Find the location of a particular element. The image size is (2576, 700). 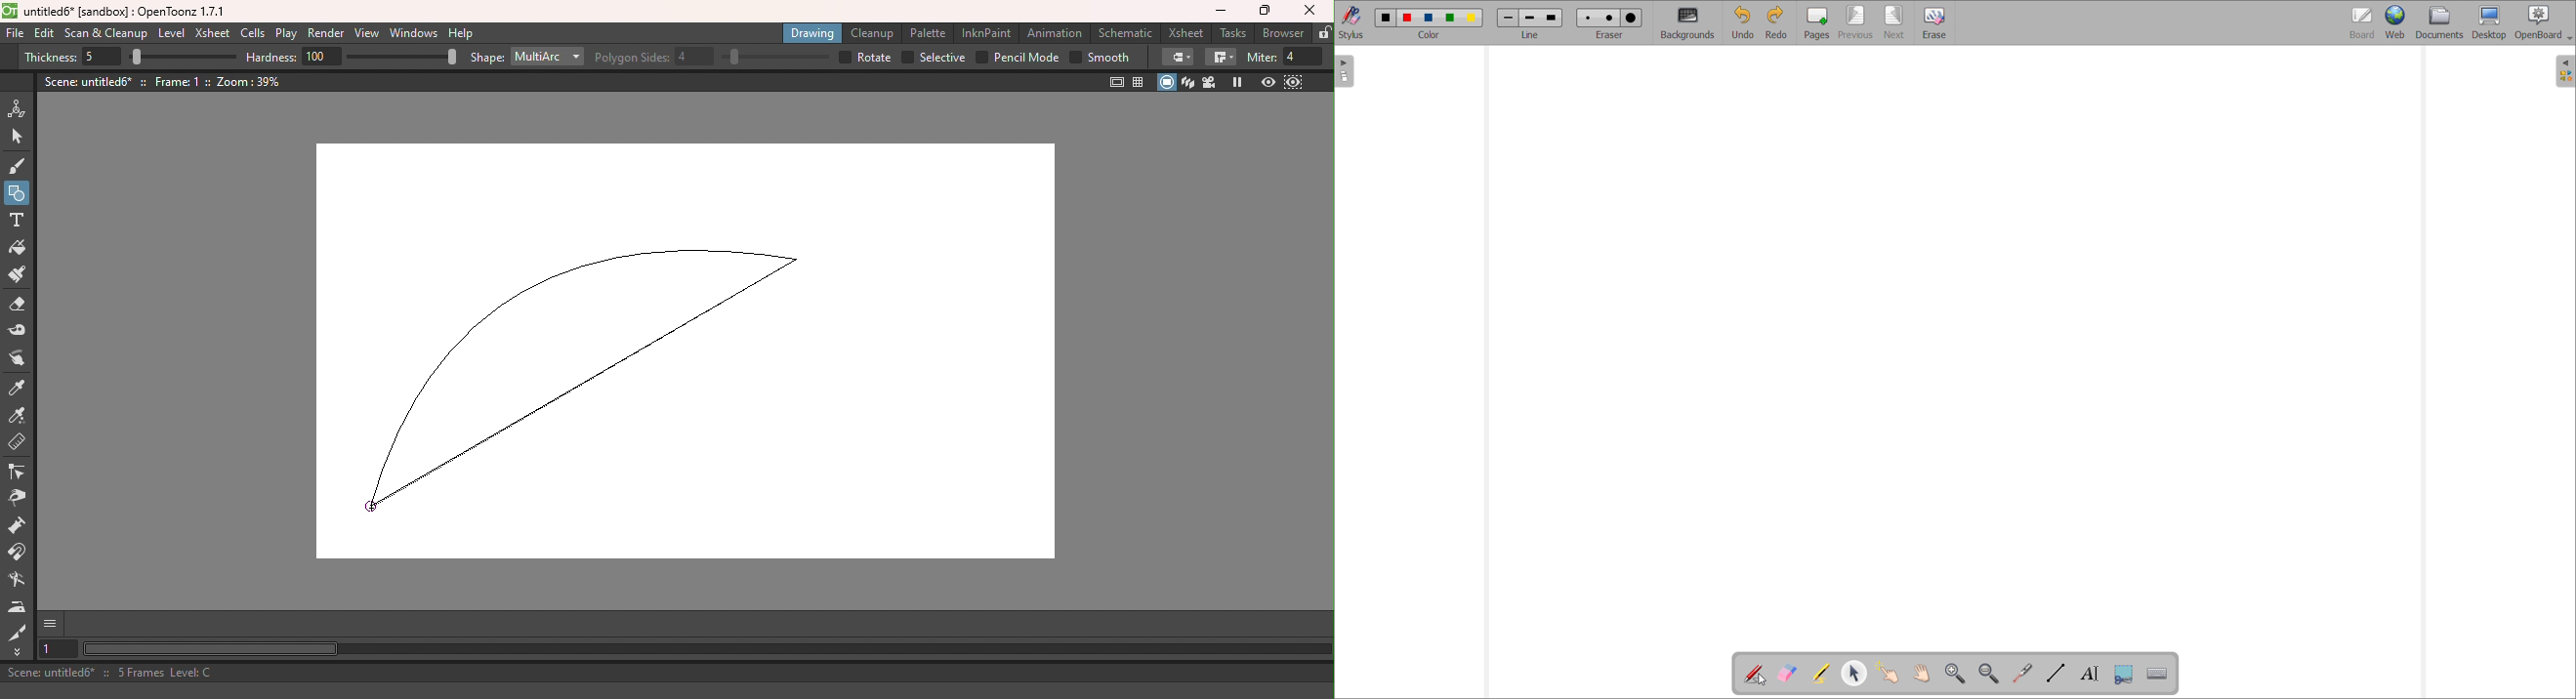

More tools is located at coordinates (18, 651).